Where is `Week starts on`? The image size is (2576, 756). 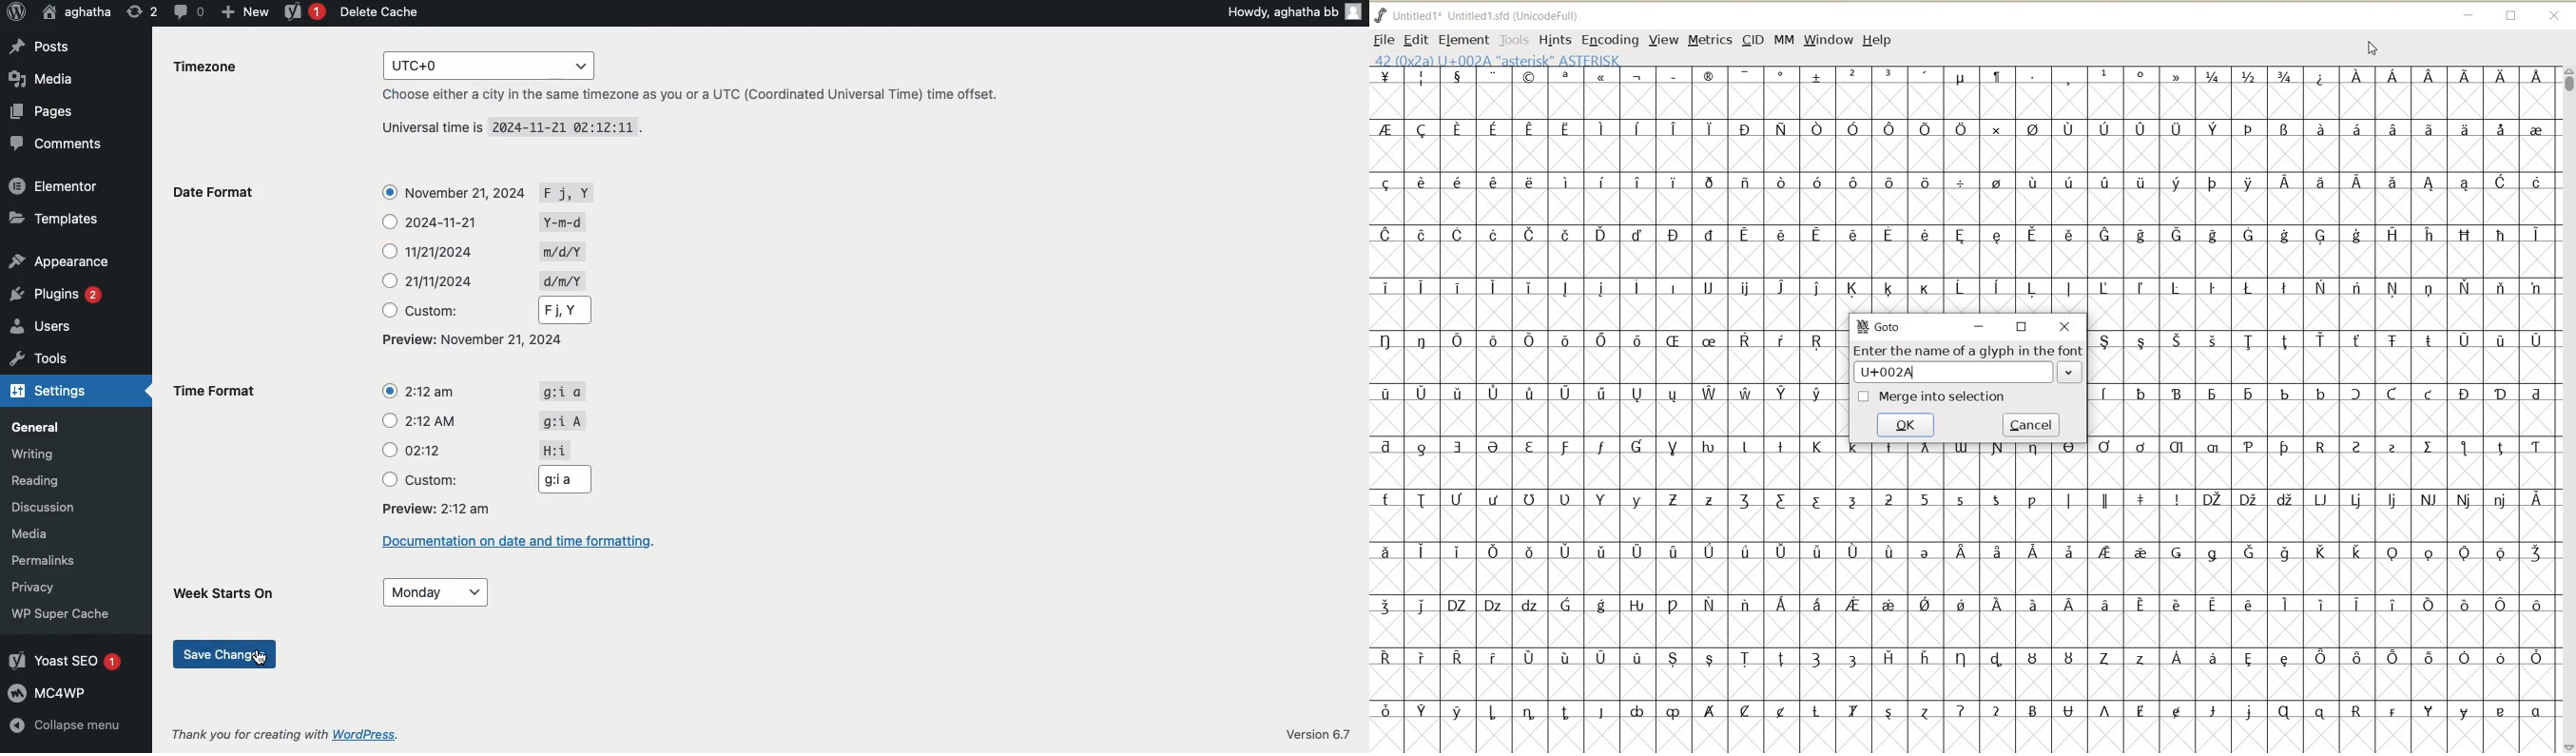 Week starts on is located at coordinates (228, 592).